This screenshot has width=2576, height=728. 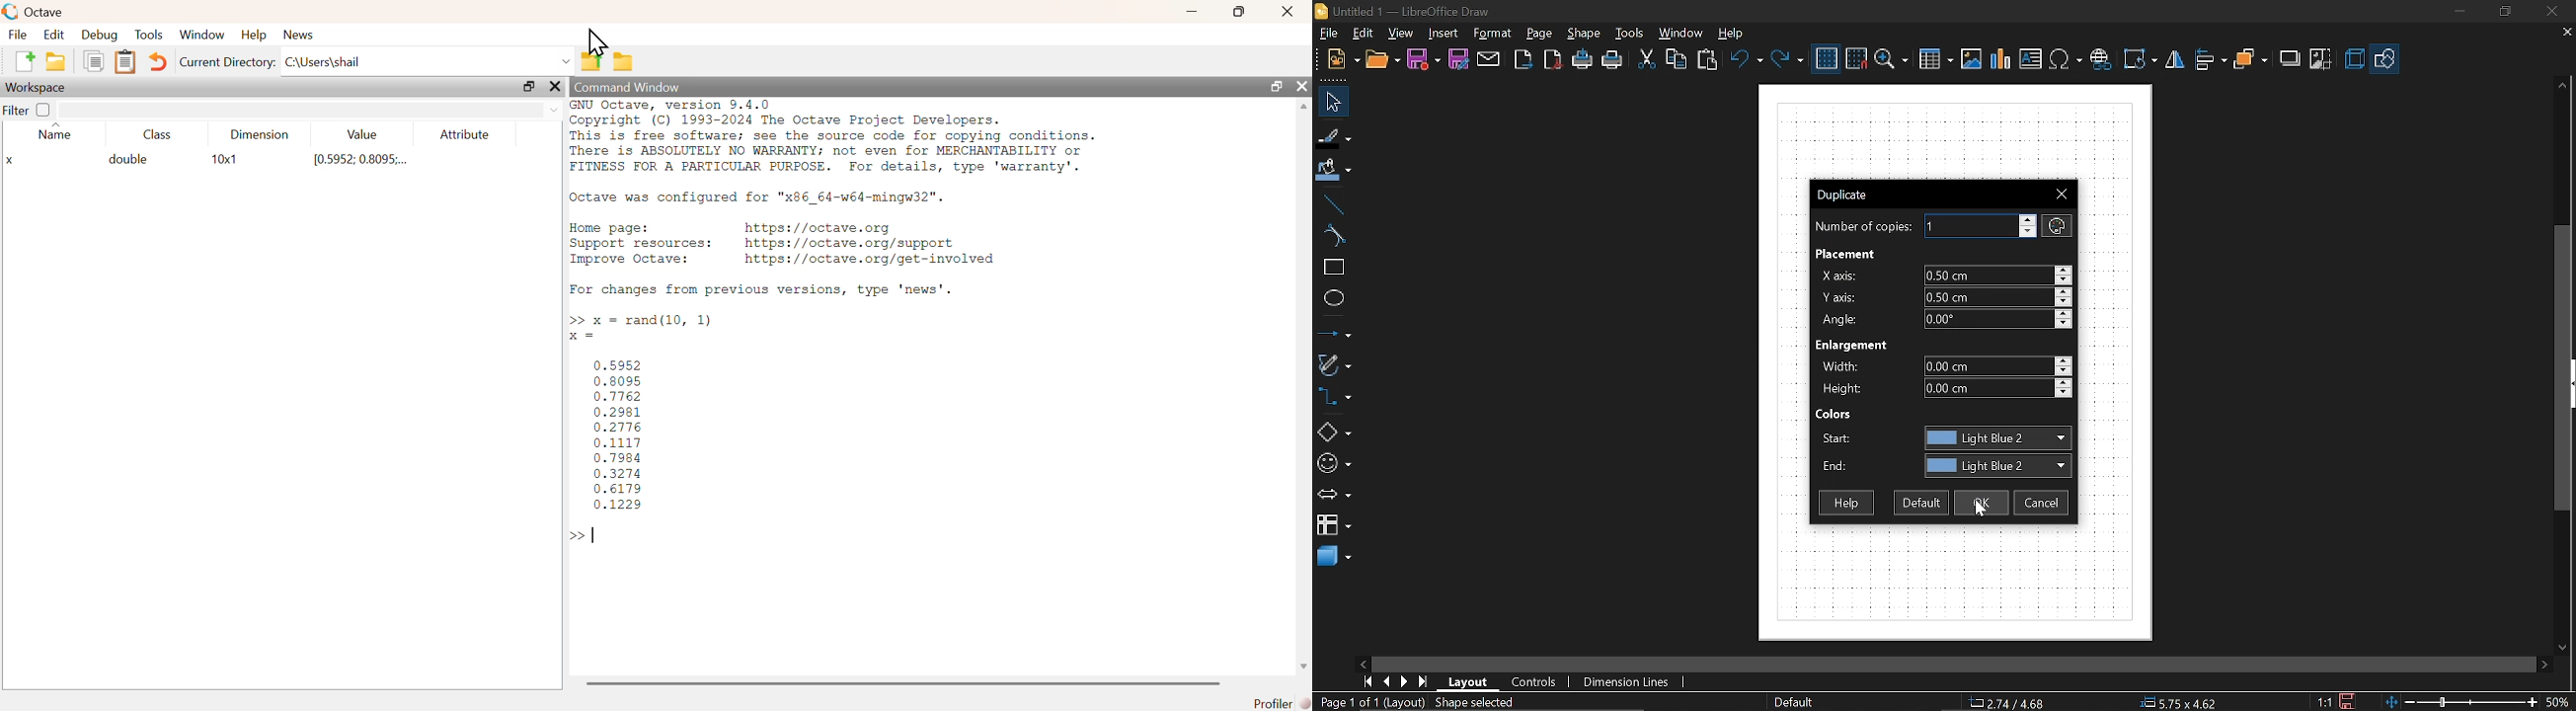 I want to click on Shadow, so click(x=2292, y=58).